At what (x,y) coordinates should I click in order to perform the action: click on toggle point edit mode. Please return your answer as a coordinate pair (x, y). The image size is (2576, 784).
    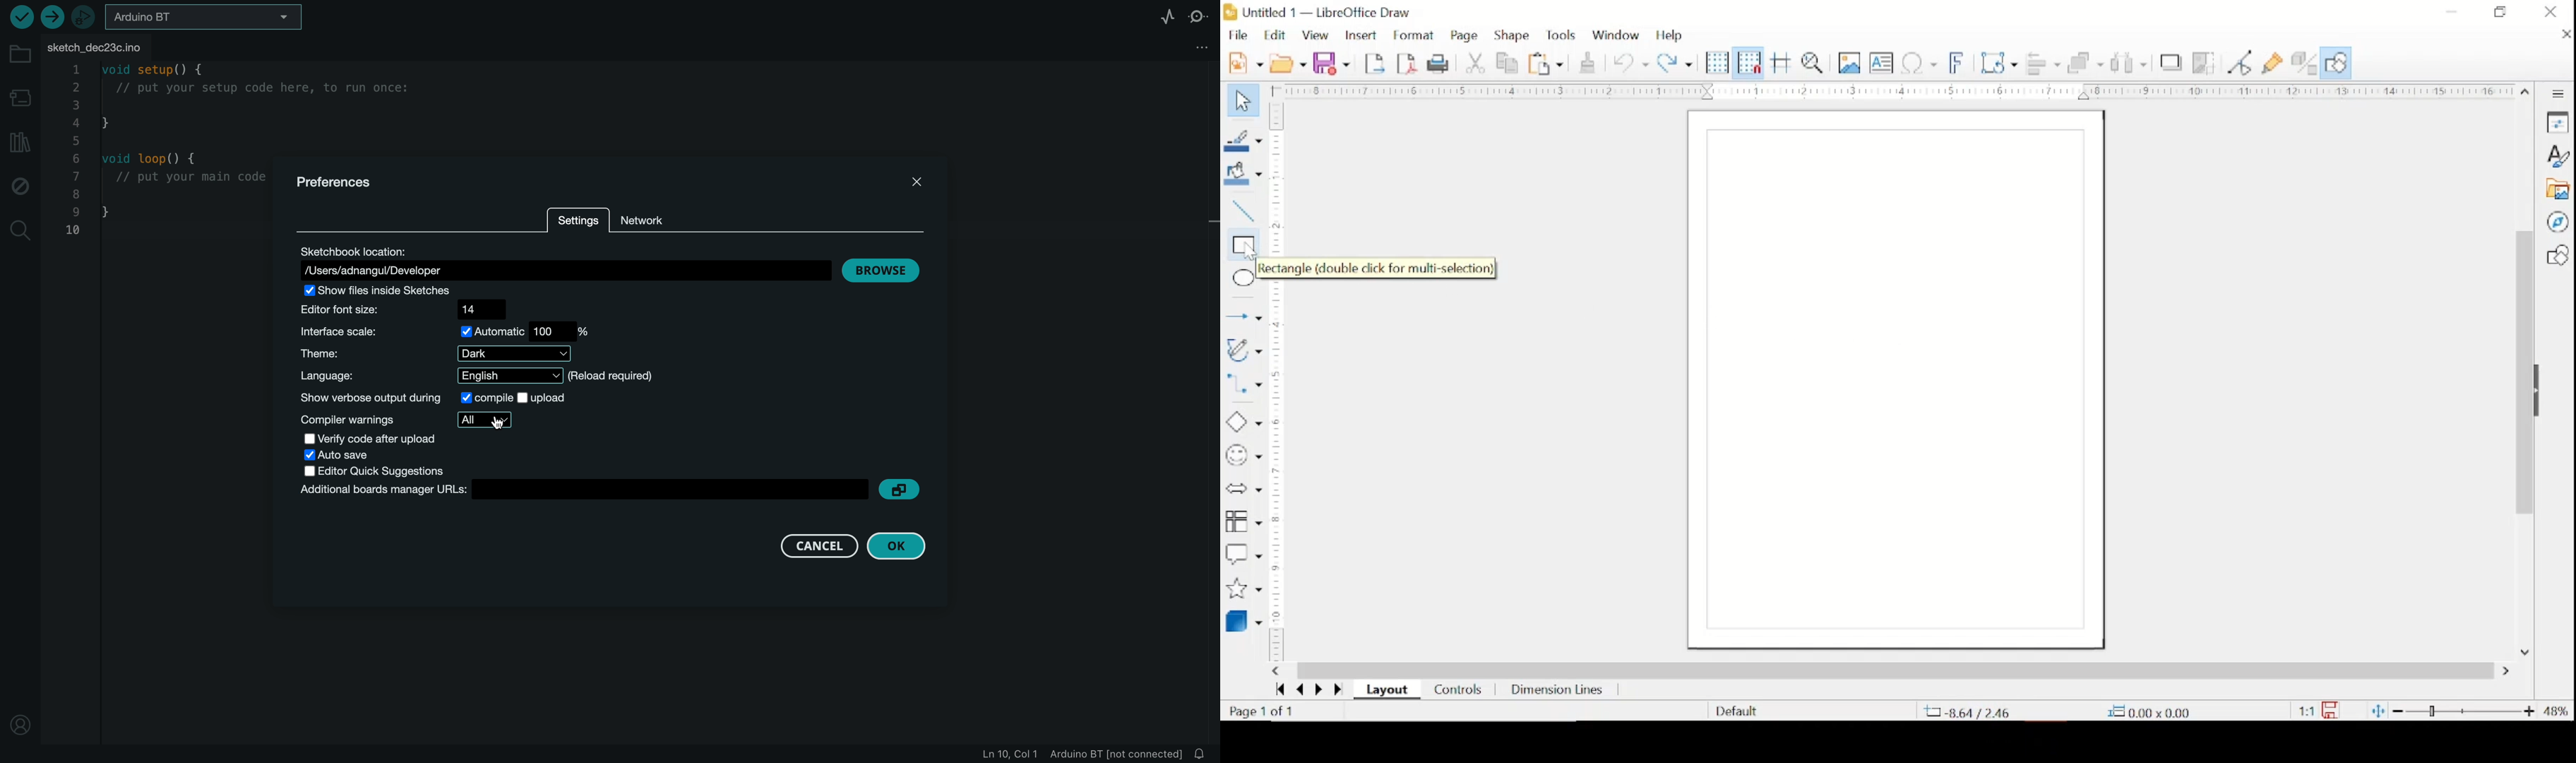
    Looking at the image, I should click on (2241, 62).